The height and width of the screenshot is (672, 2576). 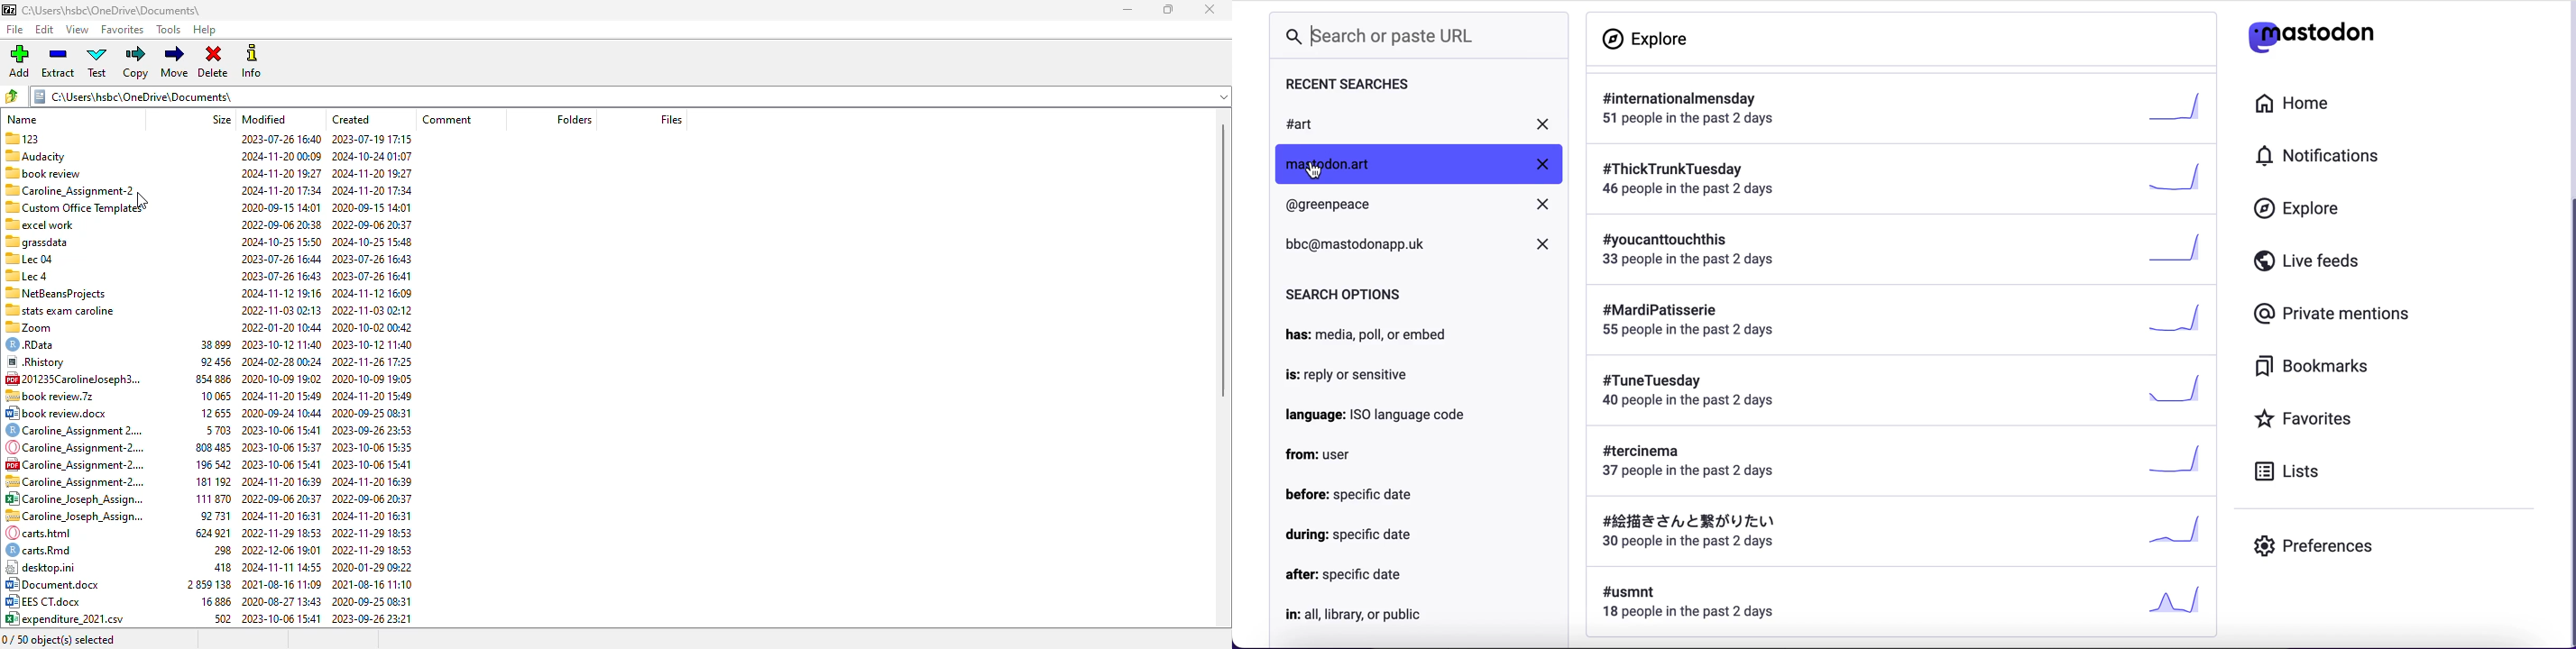 What do you see at coordinates (252, 60) in the screenshot?
I see `info` at bounding box center [252, 60].